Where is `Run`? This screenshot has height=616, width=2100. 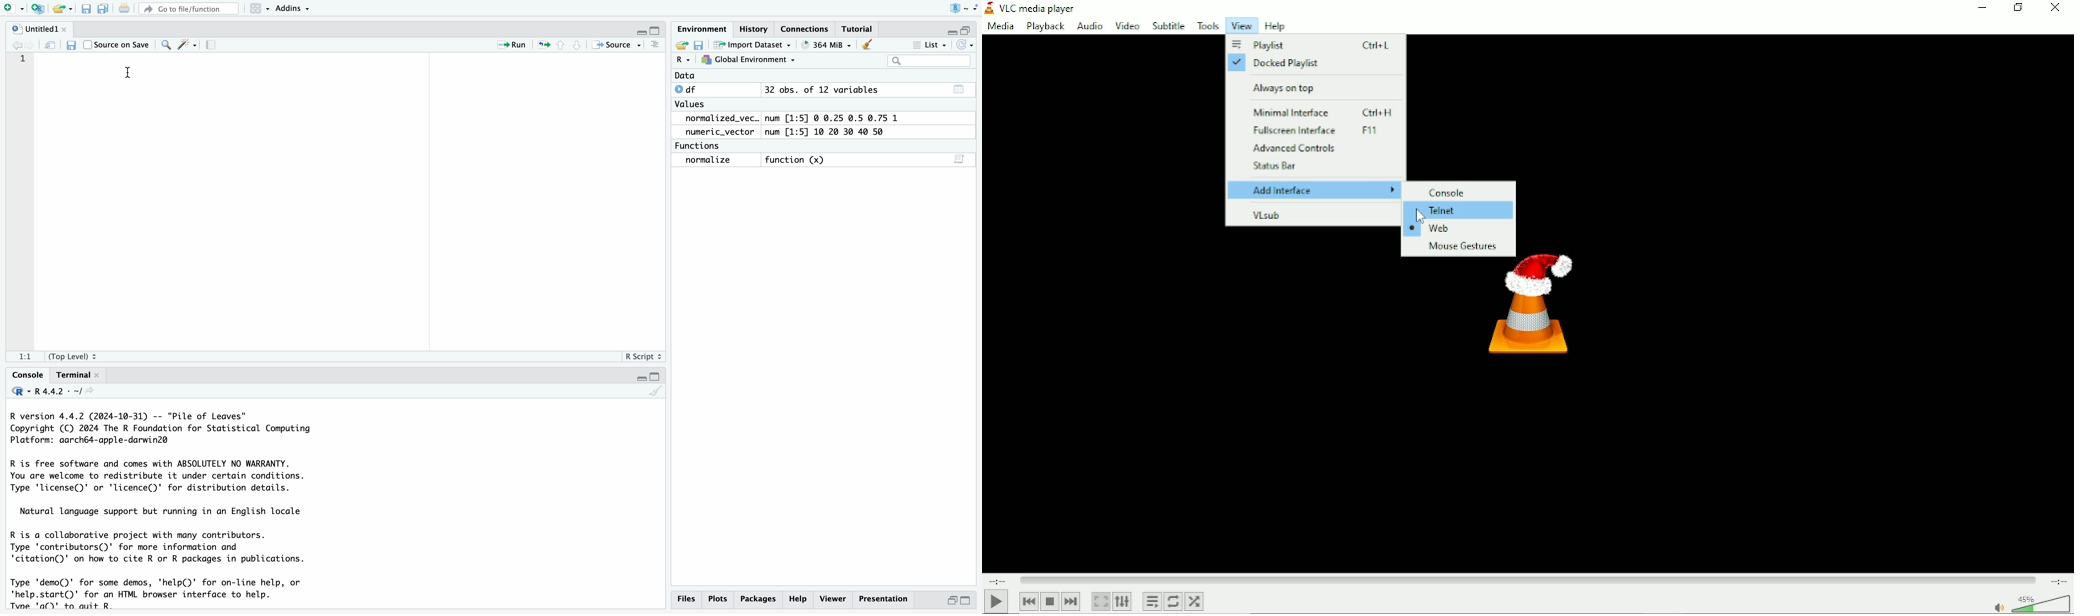 Run is located at coordinates (507, 45).